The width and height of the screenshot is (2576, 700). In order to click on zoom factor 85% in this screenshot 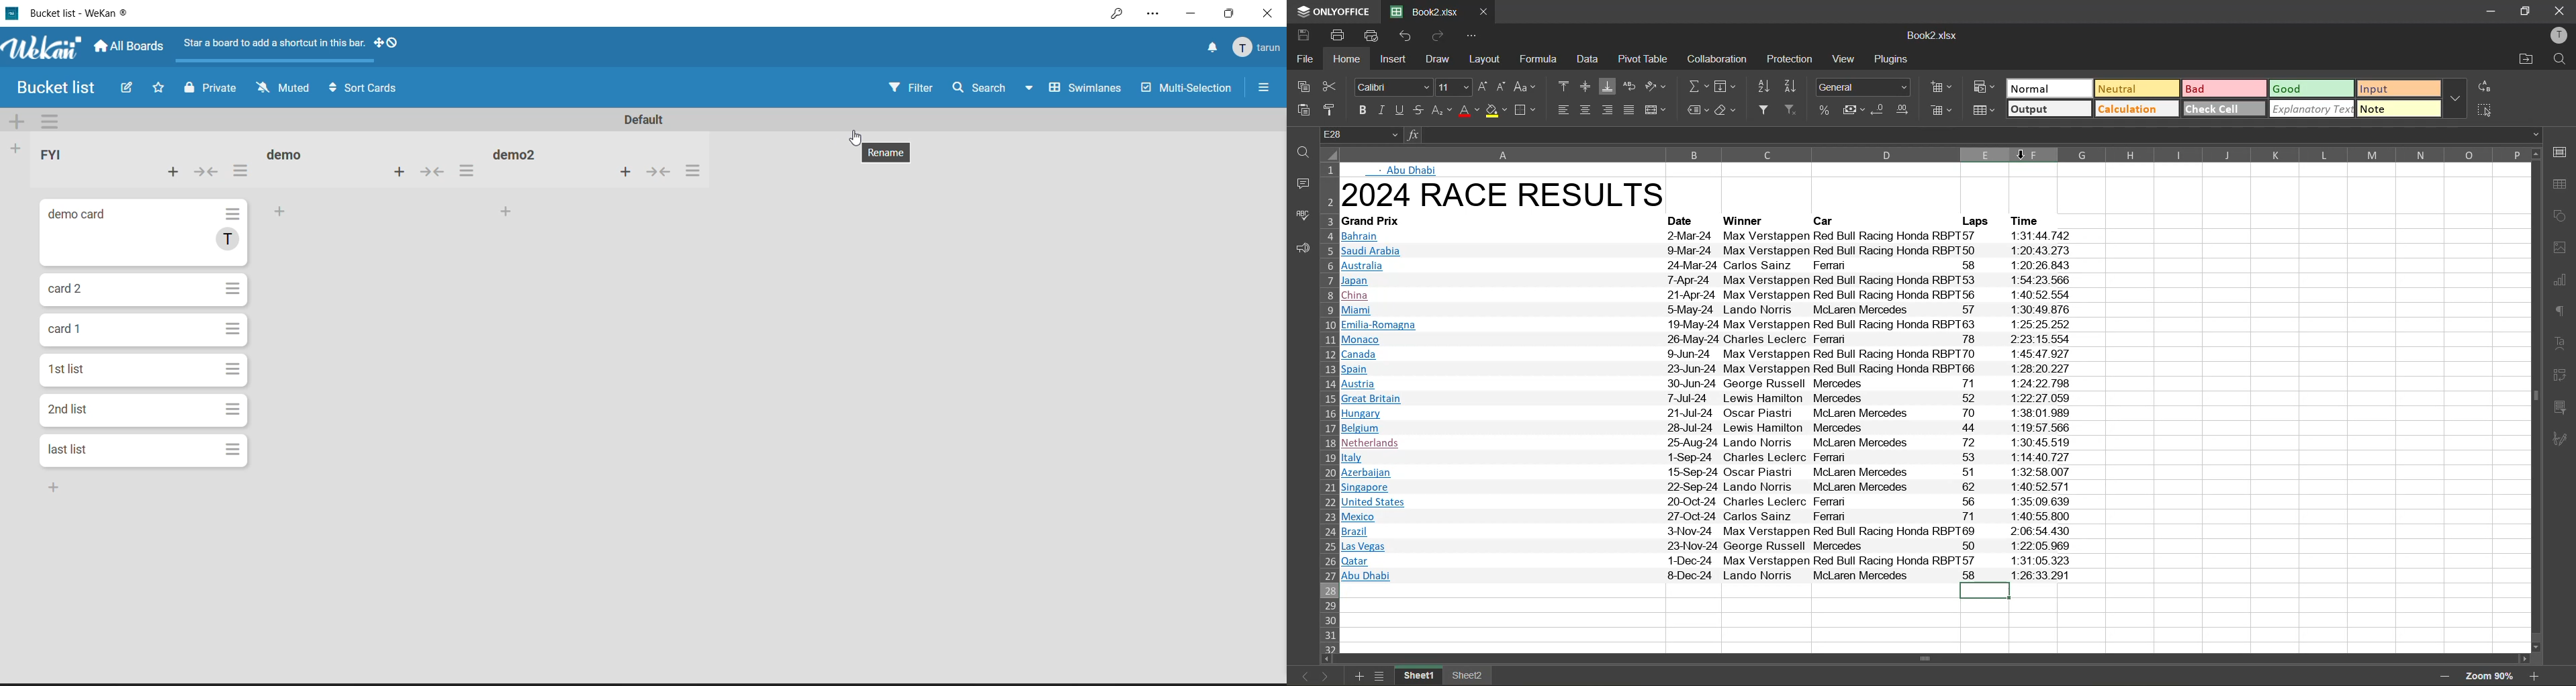, I will do `click(2491, 676)`.